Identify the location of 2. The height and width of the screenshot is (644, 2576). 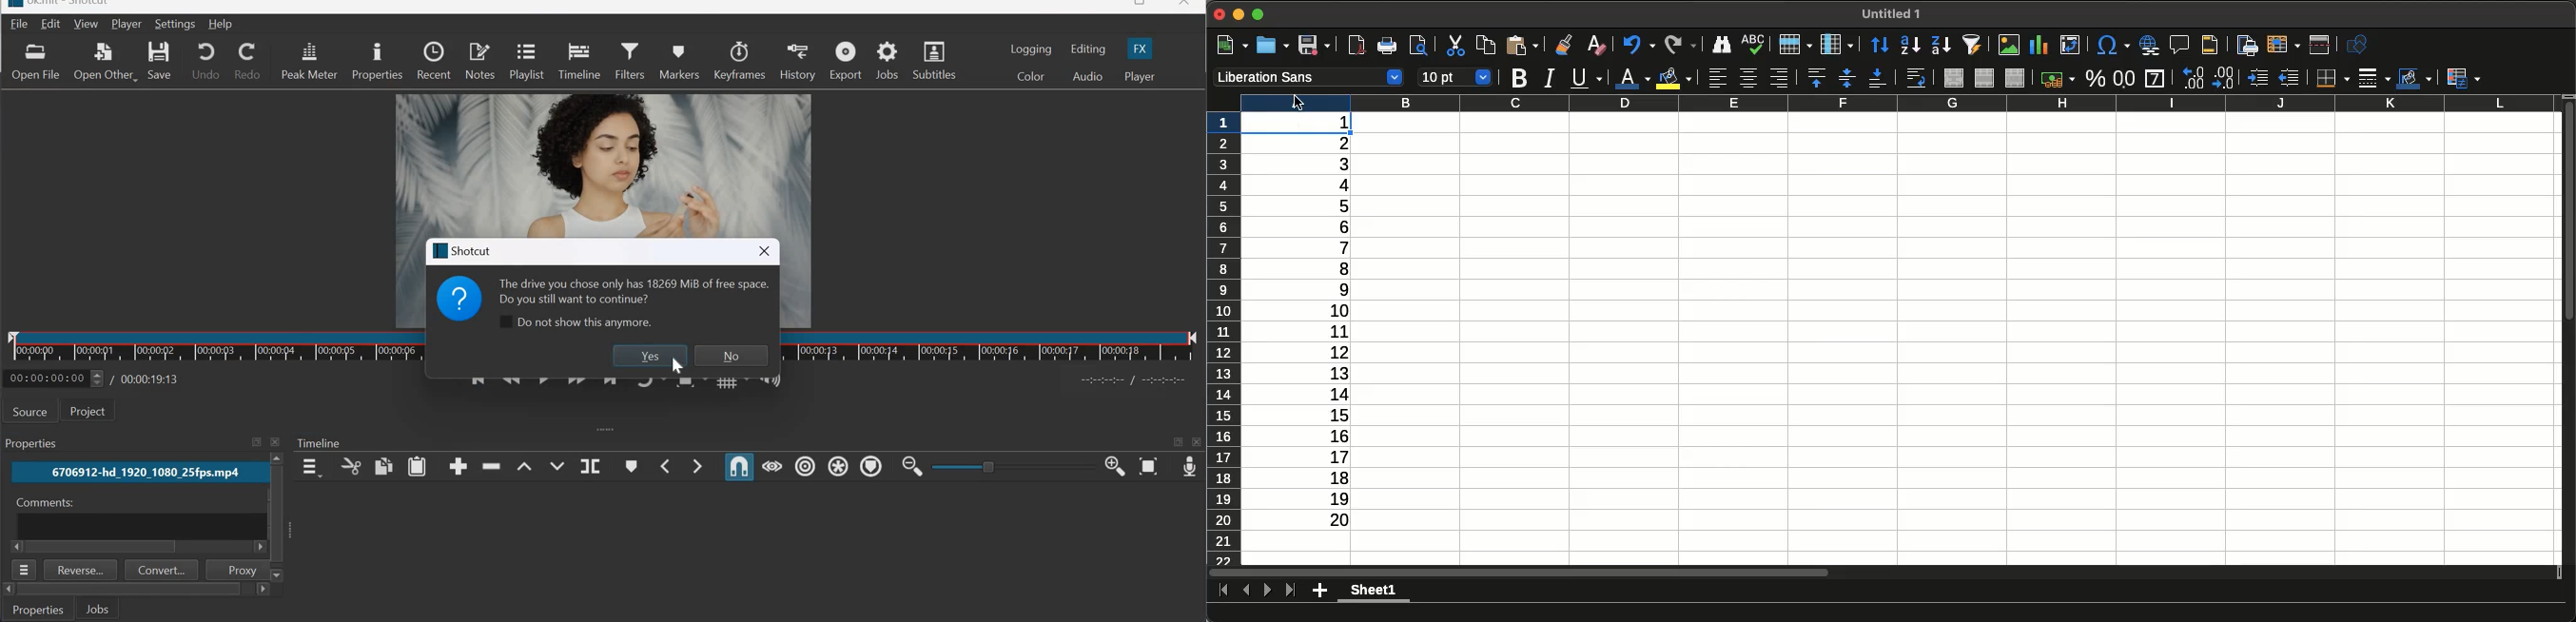
(1320, 145).